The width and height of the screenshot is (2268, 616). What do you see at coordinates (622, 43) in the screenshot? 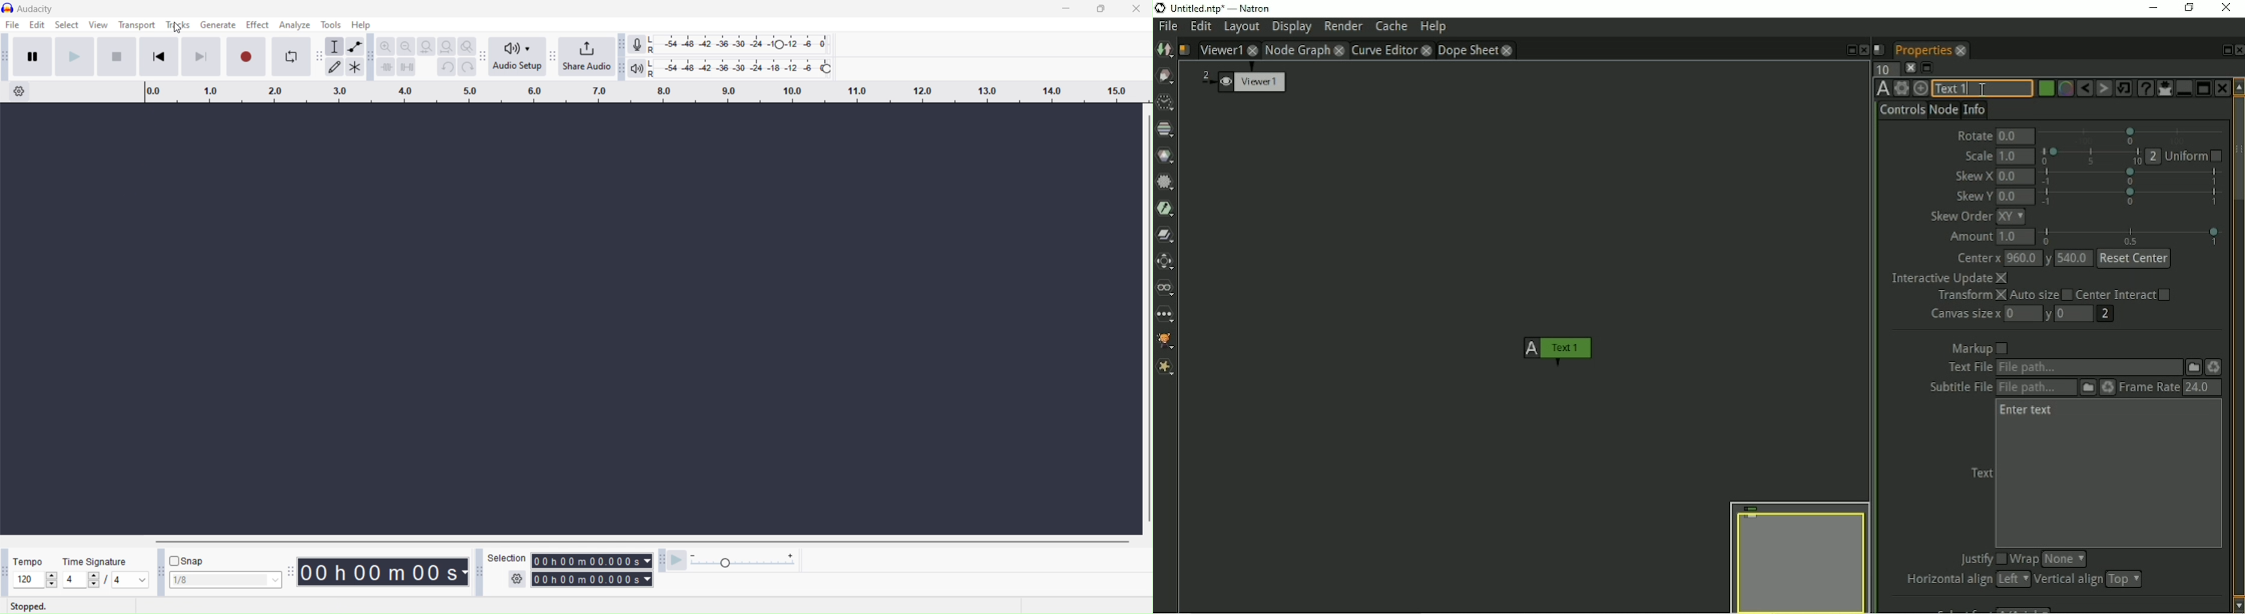
I see `Audacity recording meter toolbar` at bounding box center [622, 43].